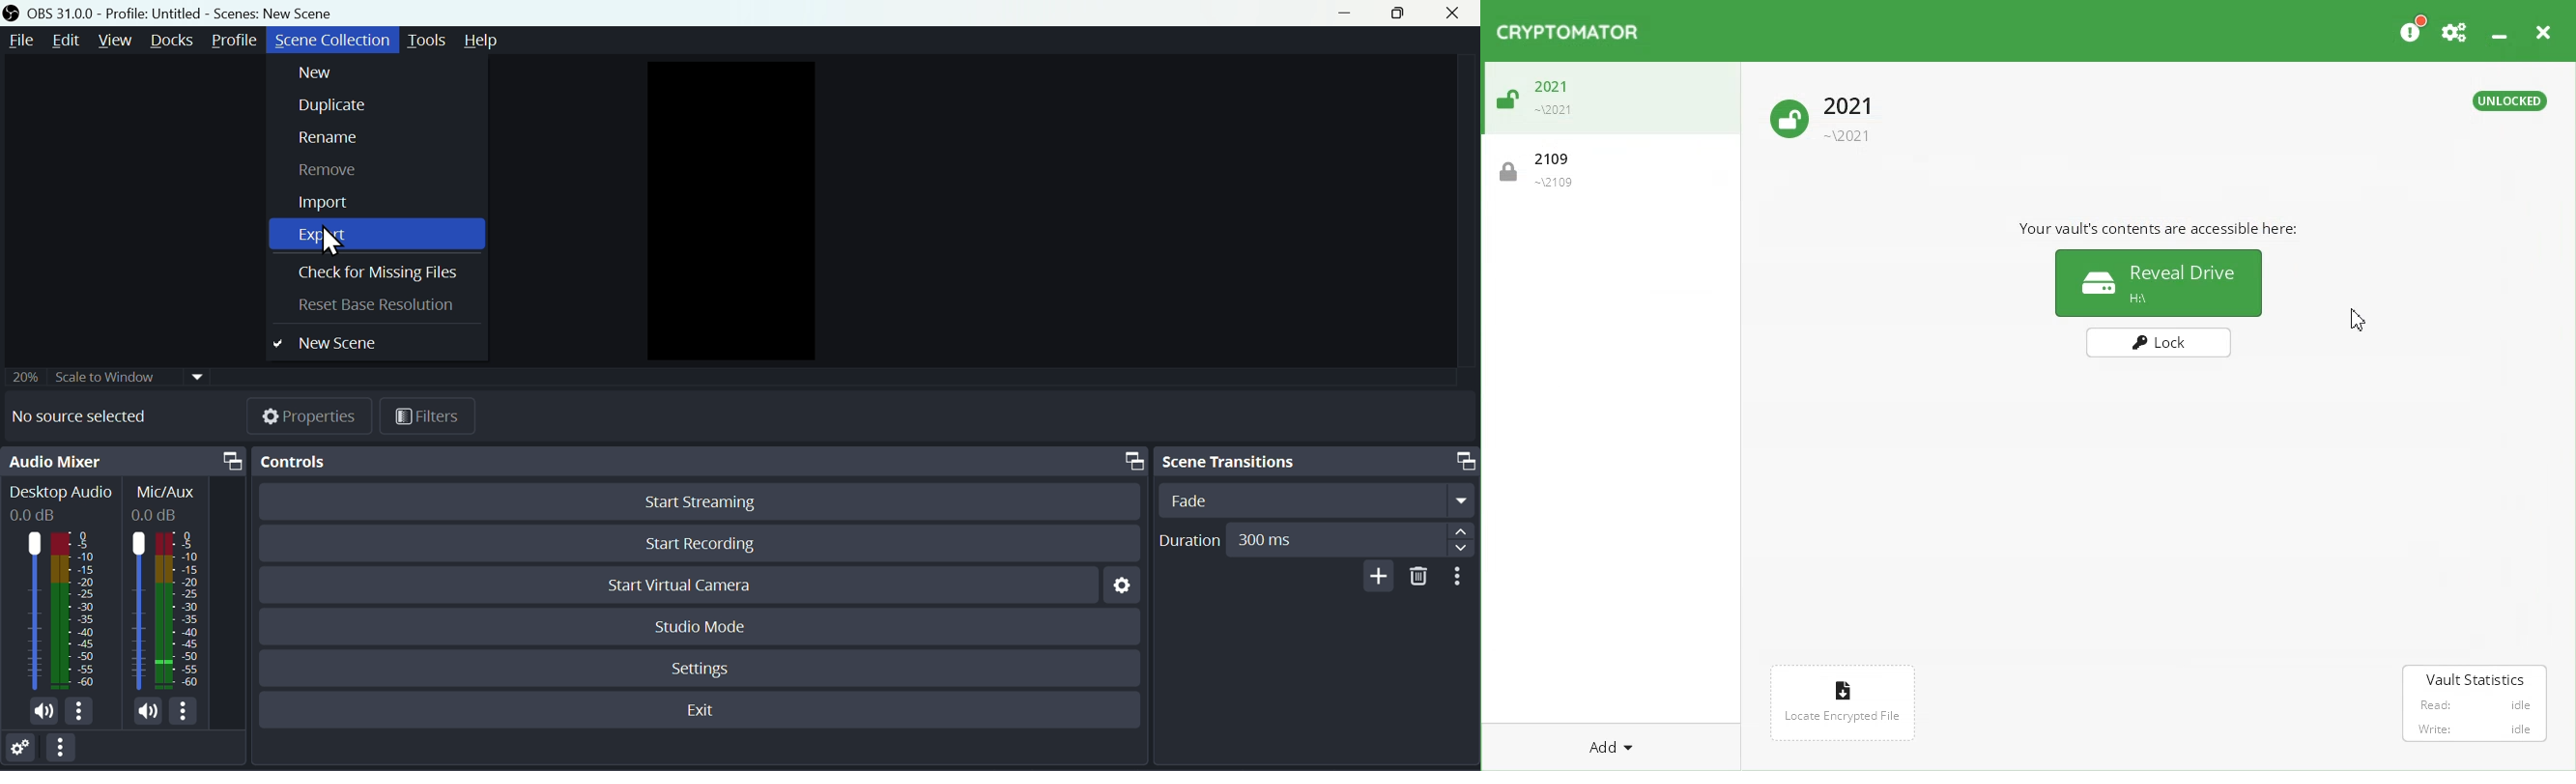  Describe the element at coordinates (169, 608) in the screenshot. I see `Audiobar` at that location.